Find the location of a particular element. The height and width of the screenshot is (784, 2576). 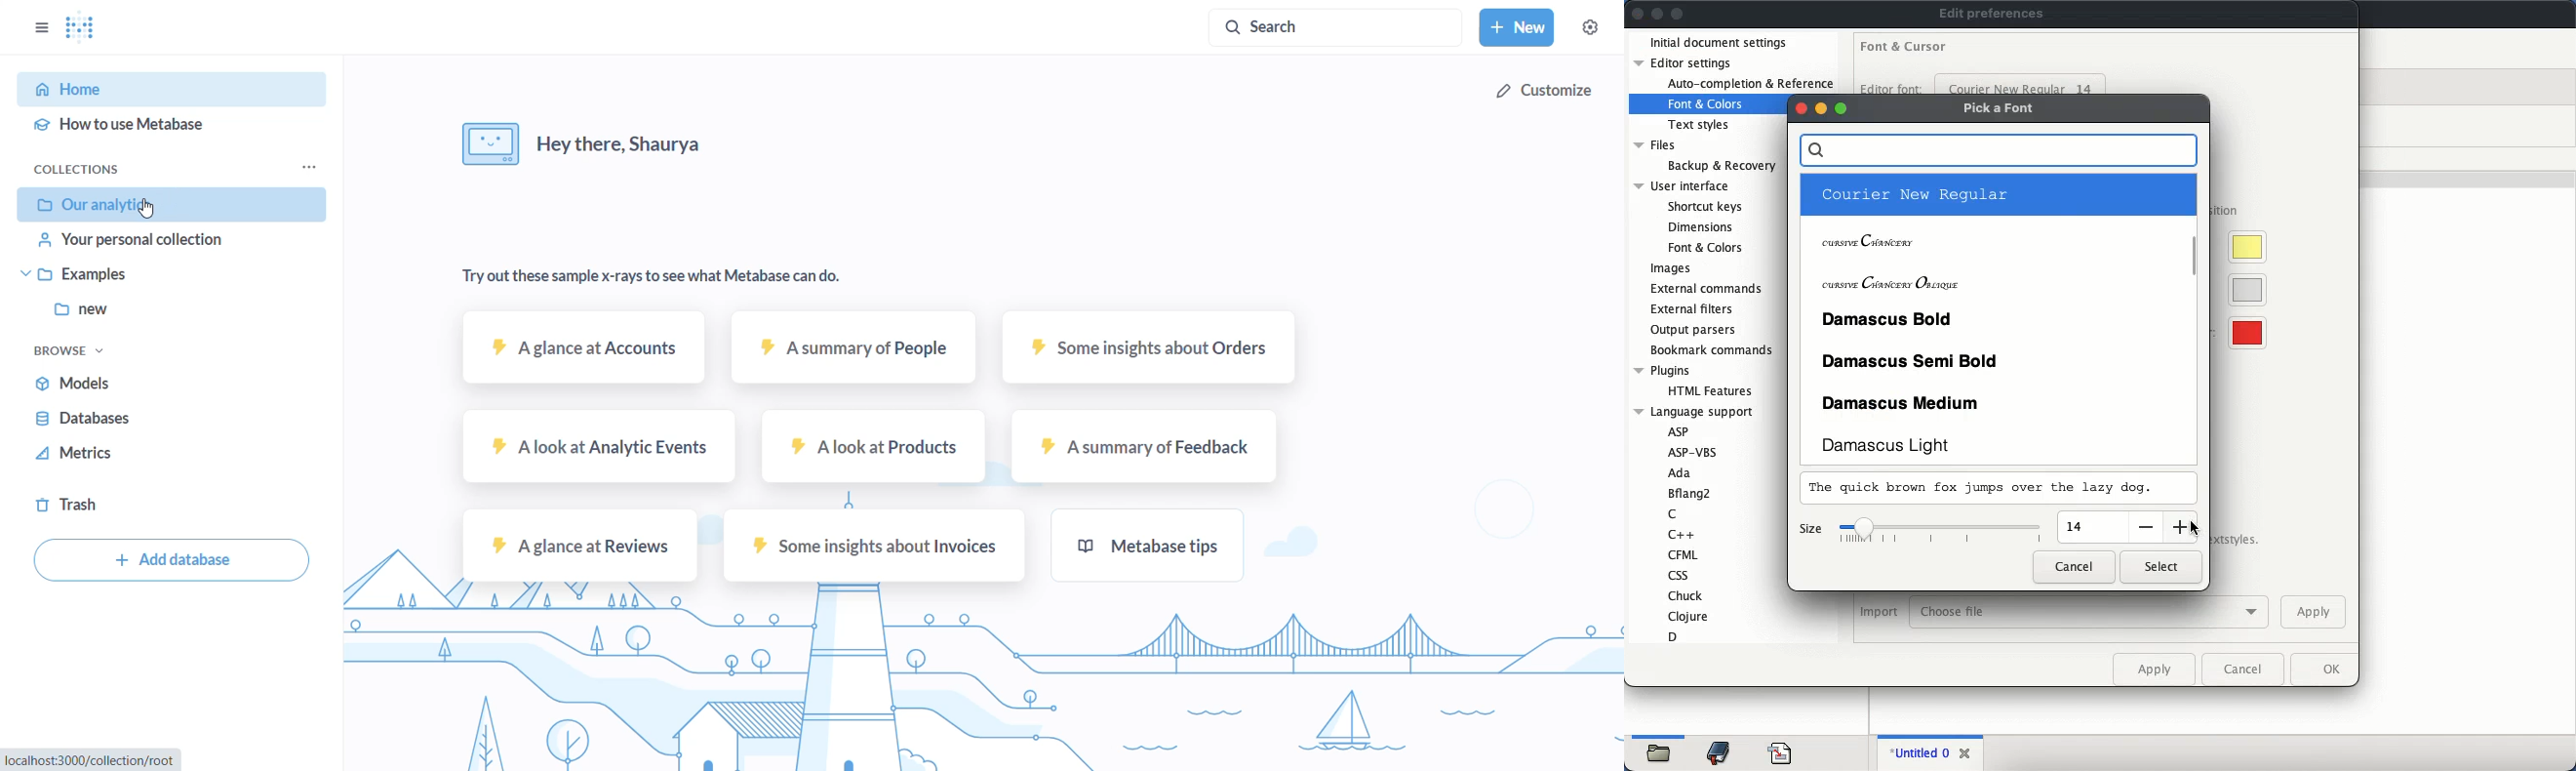

D is located at coordinates (1673, 636).